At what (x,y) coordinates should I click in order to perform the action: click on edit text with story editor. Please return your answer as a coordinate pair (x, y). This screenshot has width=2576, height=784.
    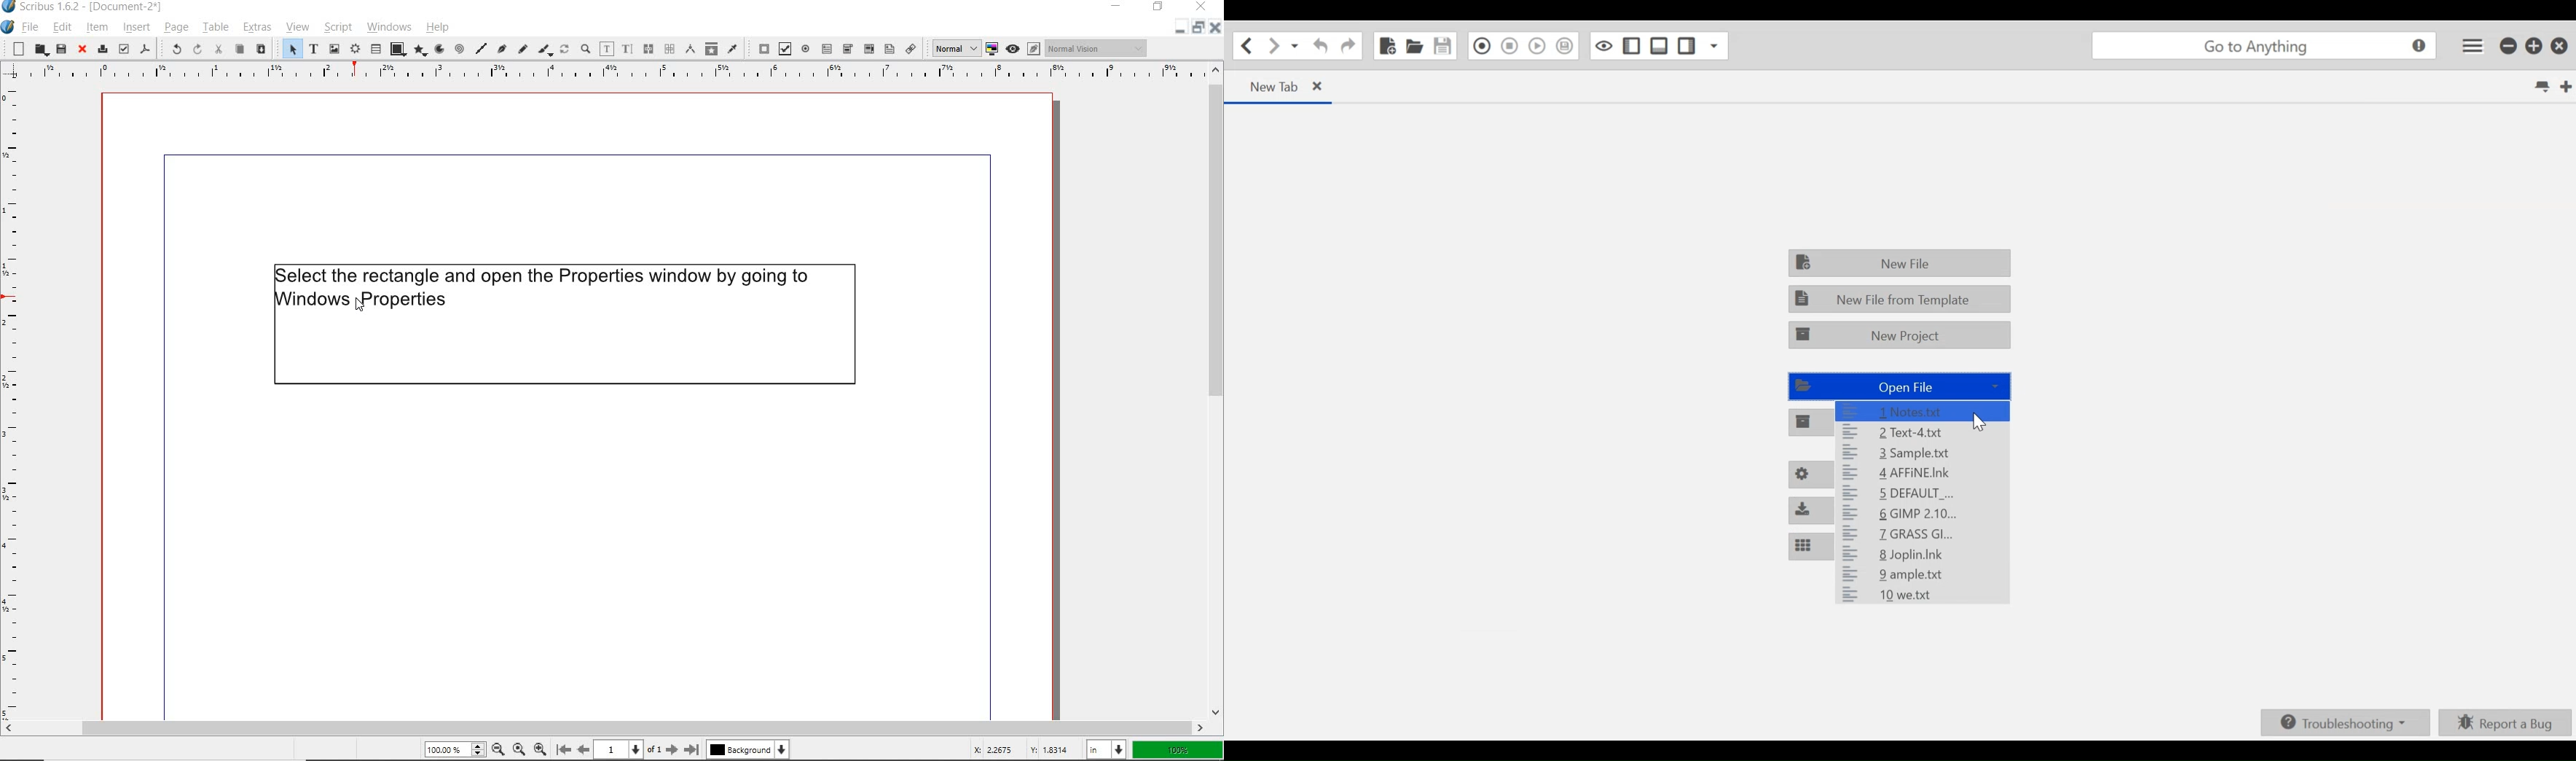
    Looking at the image, I should click on (627, 48).